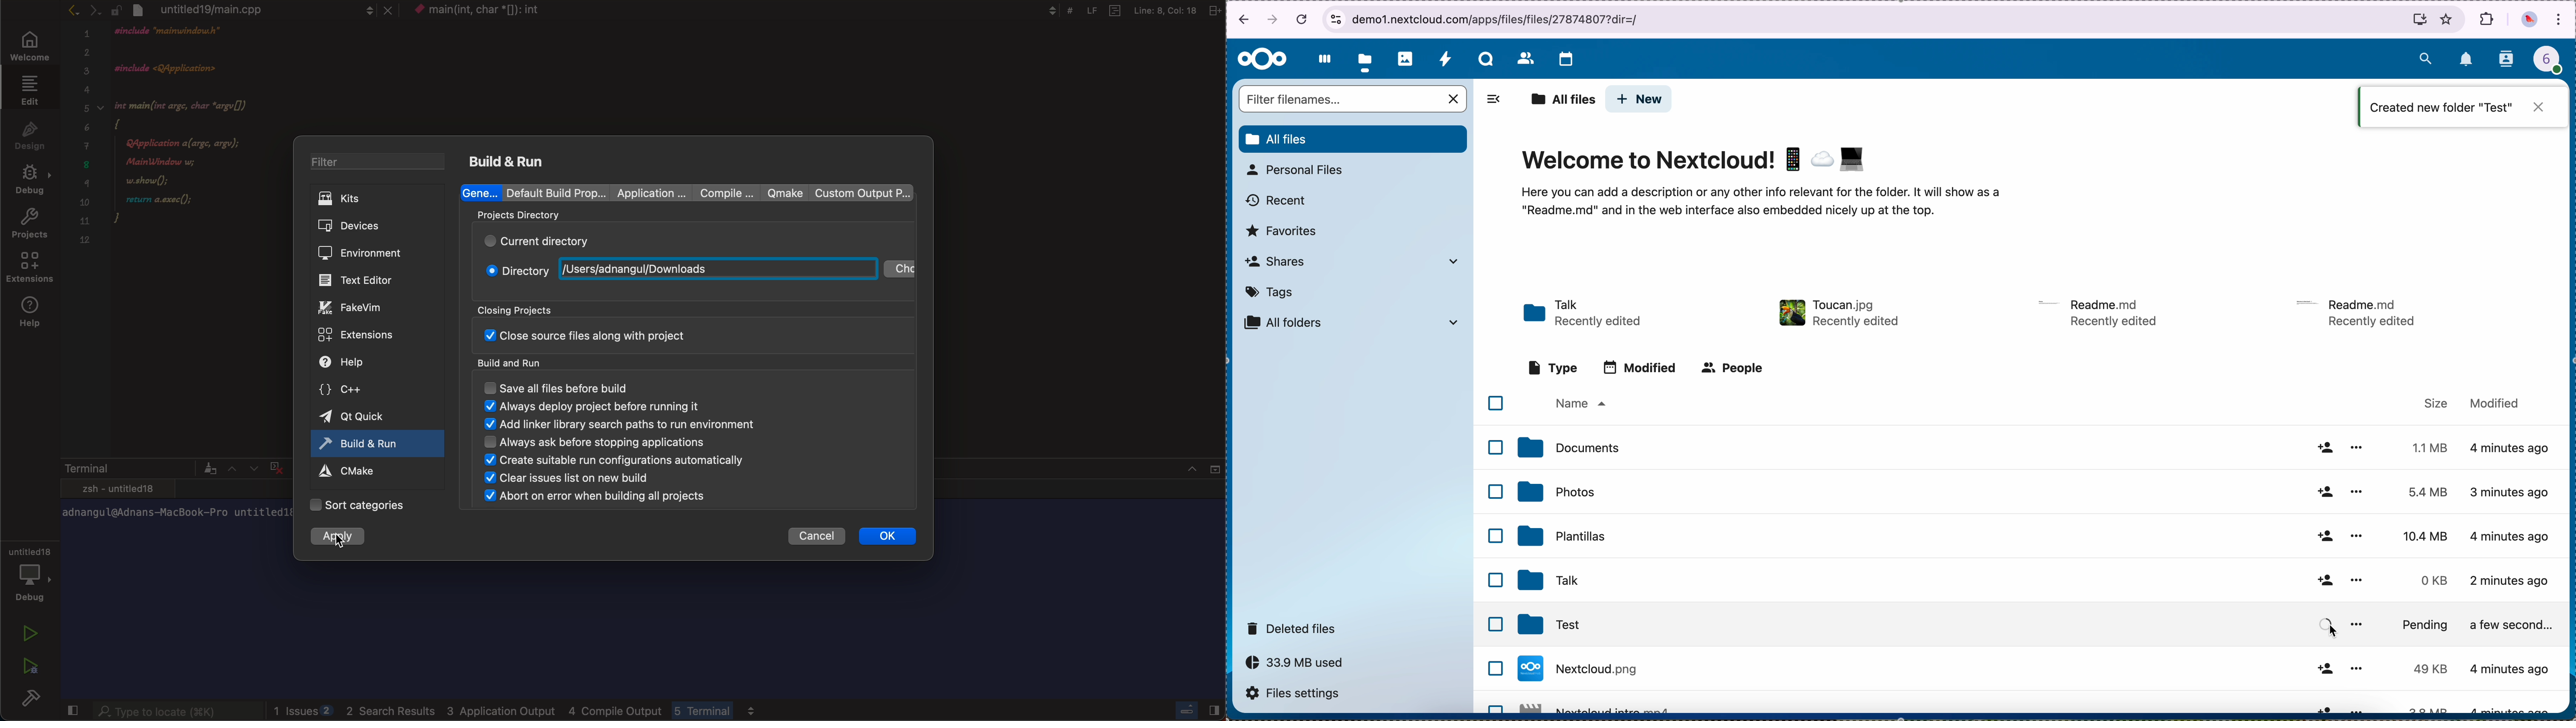 The width and height of the screenshot is (2576, 728). Describe the element at coordinates (2437, 403) in the screenshot. I see `size` at that location.